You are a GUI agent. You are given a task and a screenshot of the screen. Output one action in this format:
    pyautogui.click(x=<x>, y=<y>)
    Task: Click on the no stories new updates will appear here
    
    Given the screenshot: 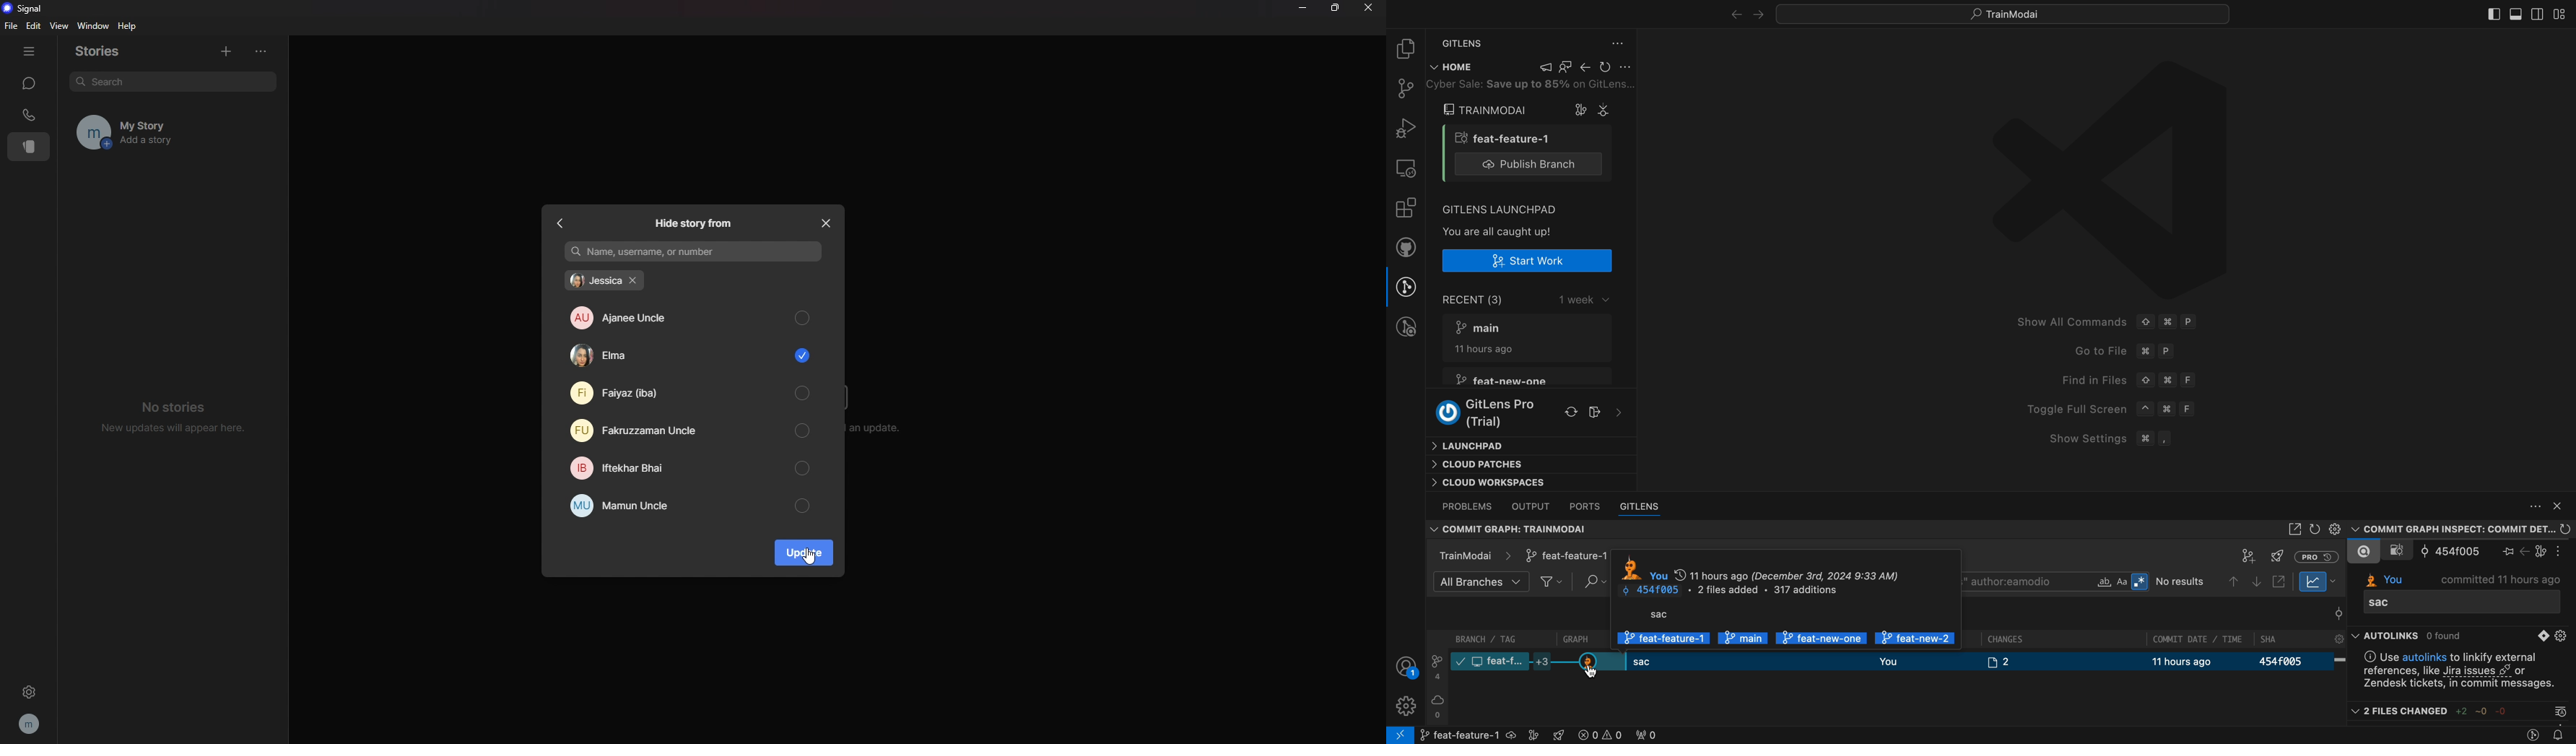 What is the action you would take?
    pyautogui.click(x=175, y=415)
    